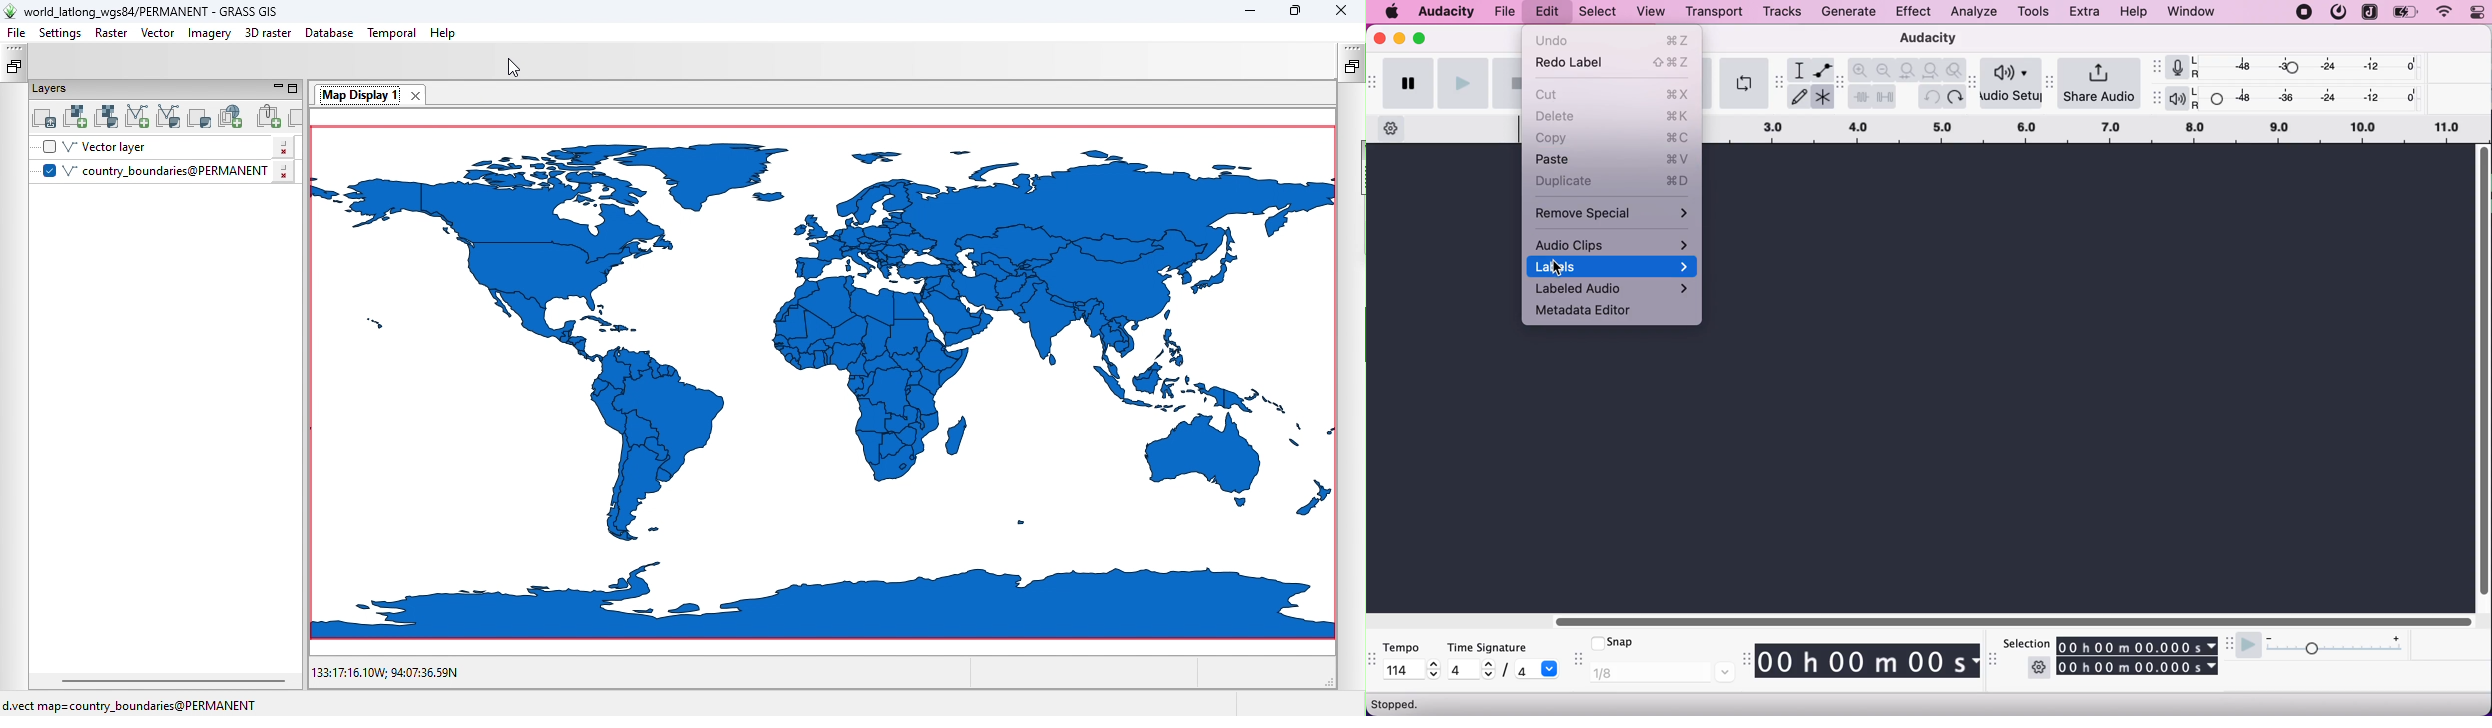 The height and width of the screenshot is (728, 2492). What do you see at coordinates (1404, 668) in the screenshot?
I see `114` at bounding box center [1404, 668].